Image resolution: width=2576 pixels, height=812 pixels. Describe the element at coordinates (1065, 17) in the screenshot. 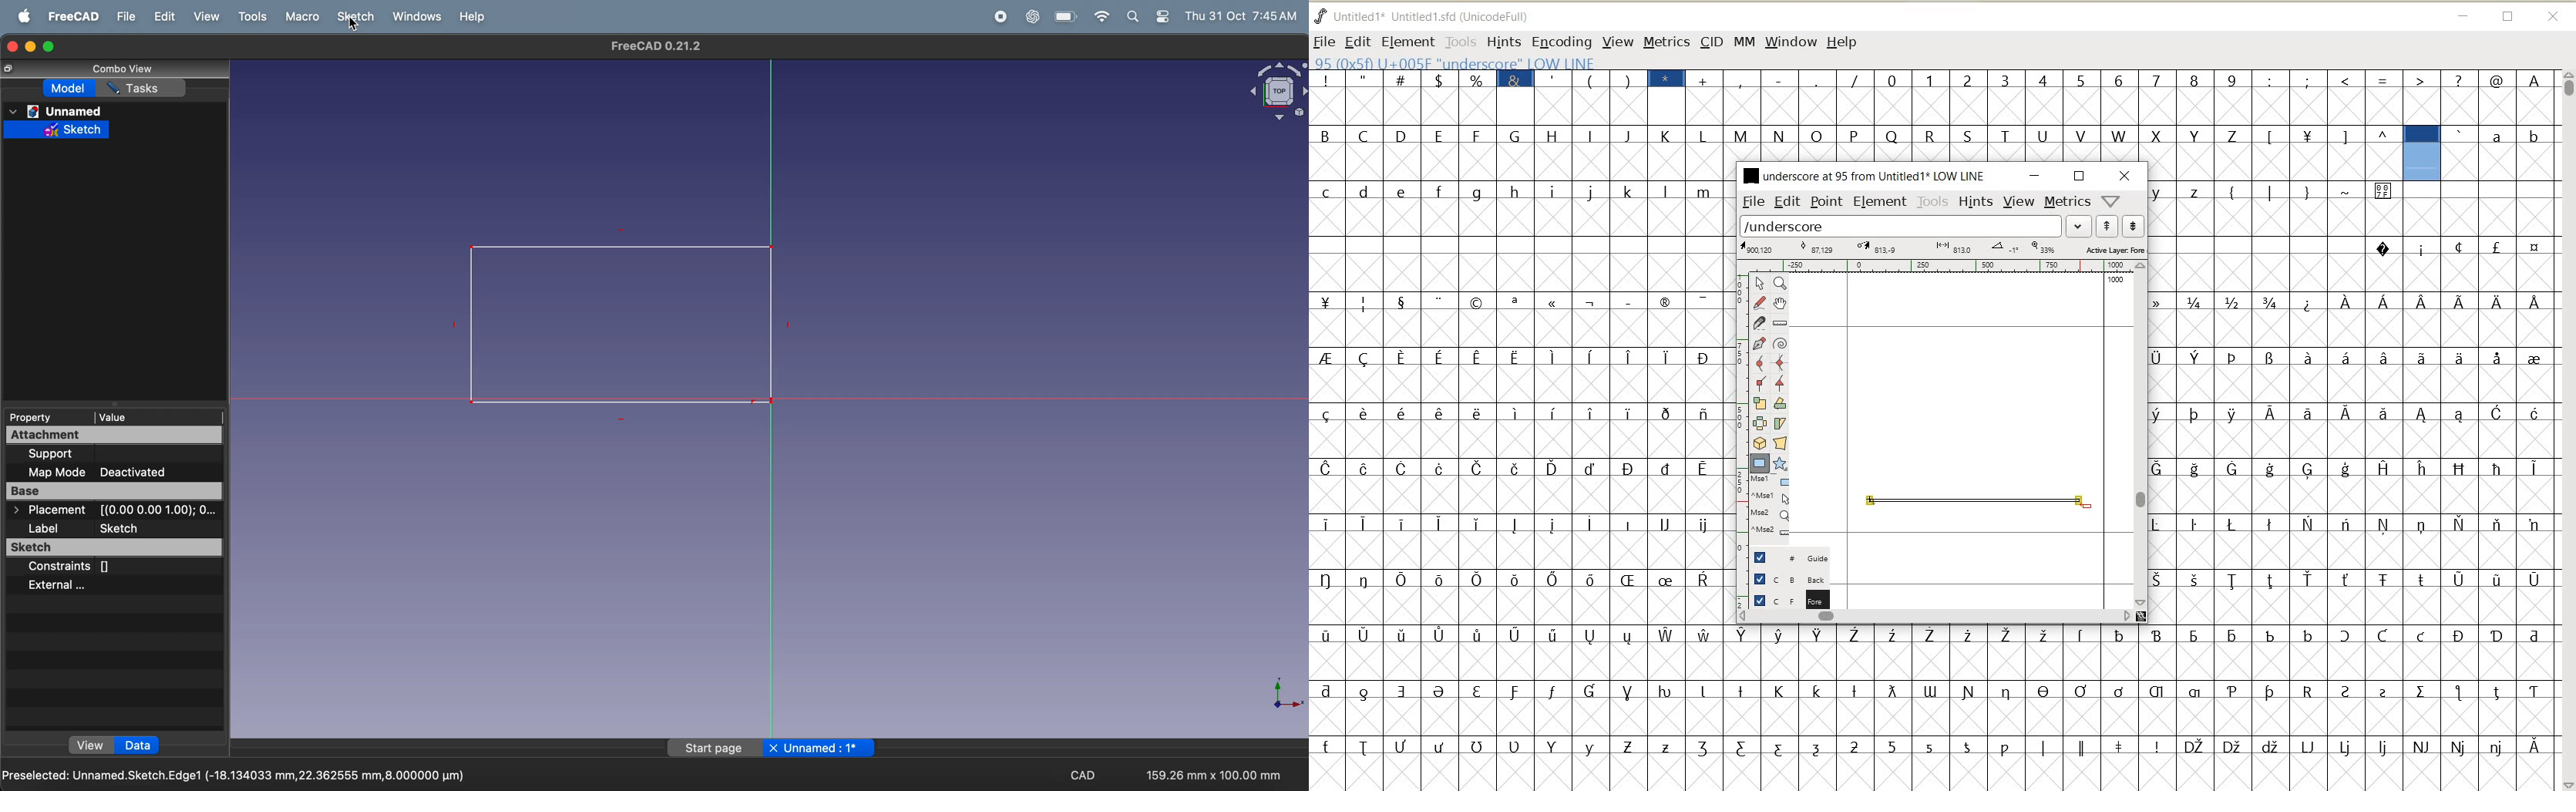

I see `battery` at that location.